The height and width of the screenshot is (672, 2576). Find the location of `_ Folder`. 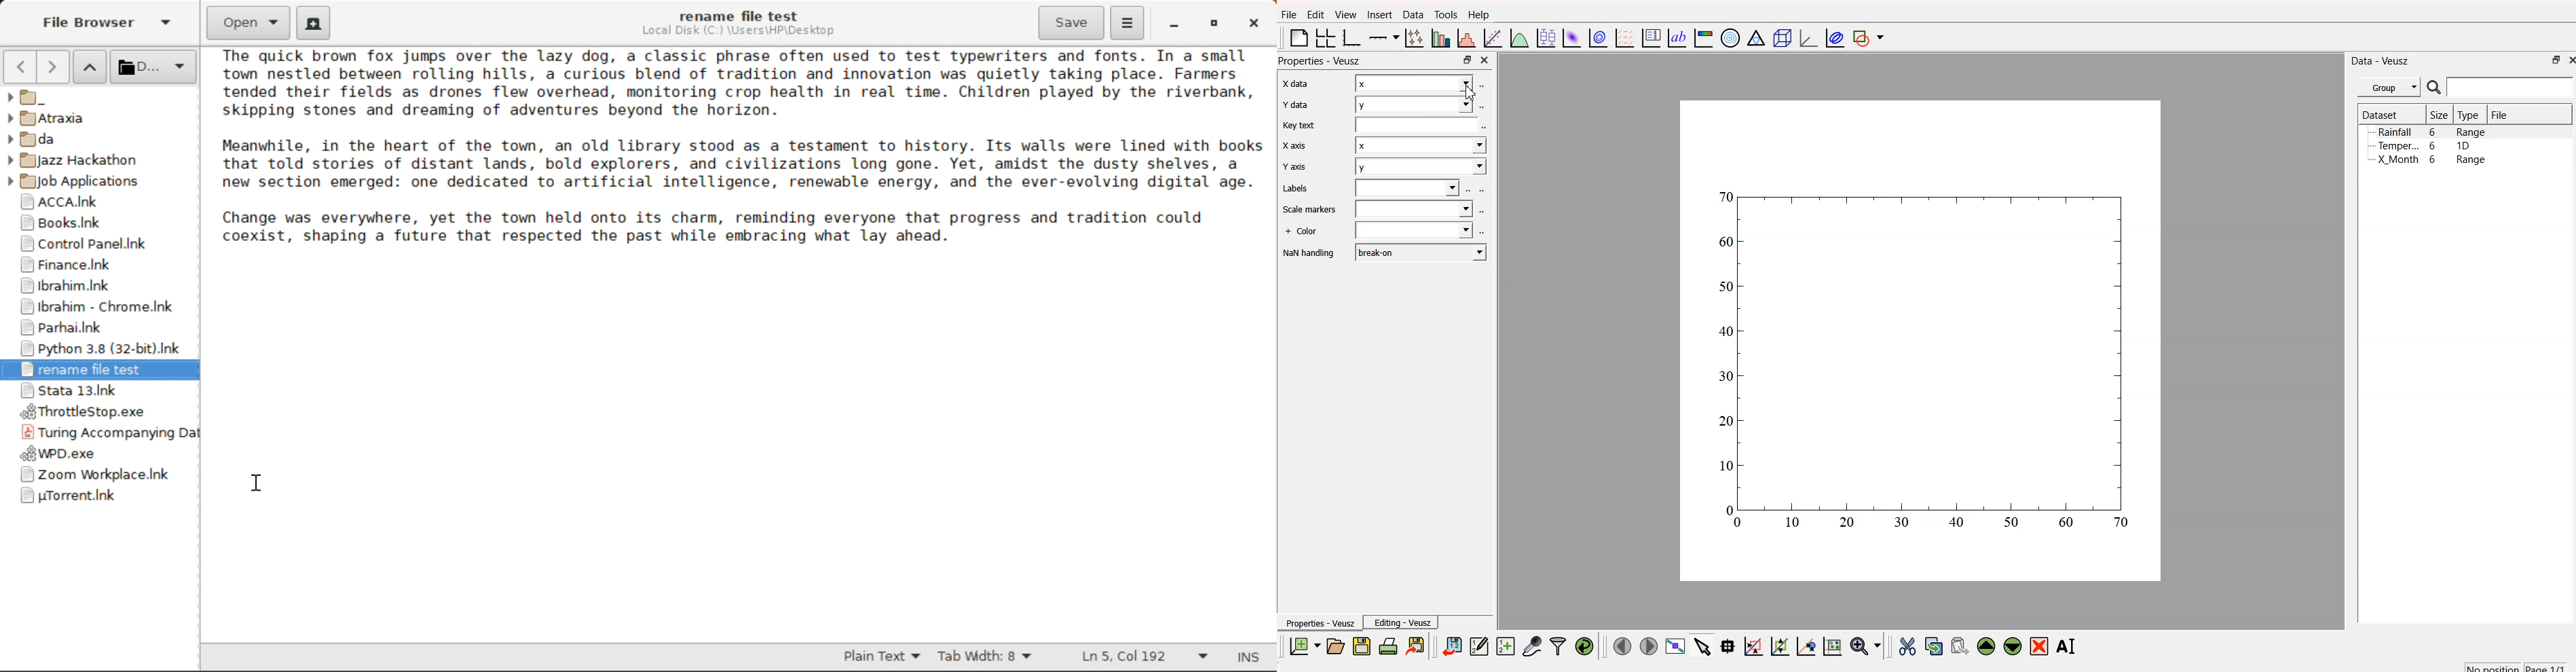

_ Folder is located at coordinates (97, 97).